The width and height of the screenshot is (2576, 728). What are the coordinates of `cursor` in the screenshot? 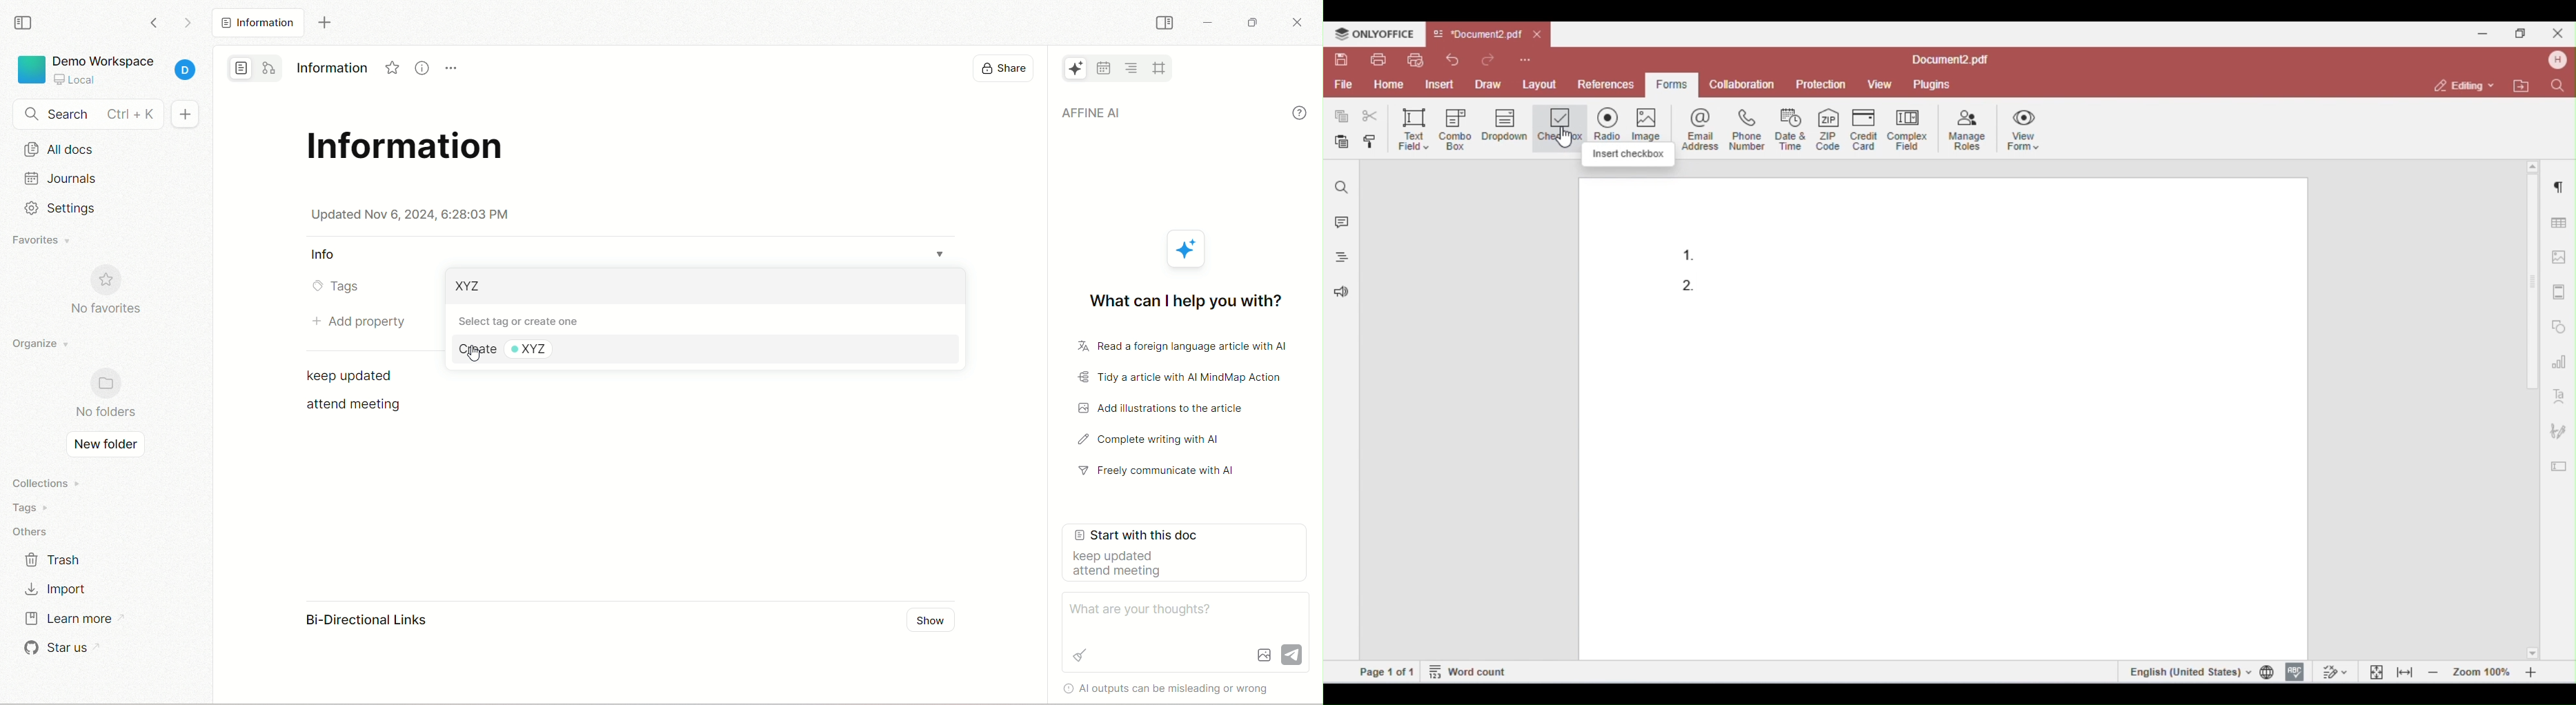 It's located at (473, 355).